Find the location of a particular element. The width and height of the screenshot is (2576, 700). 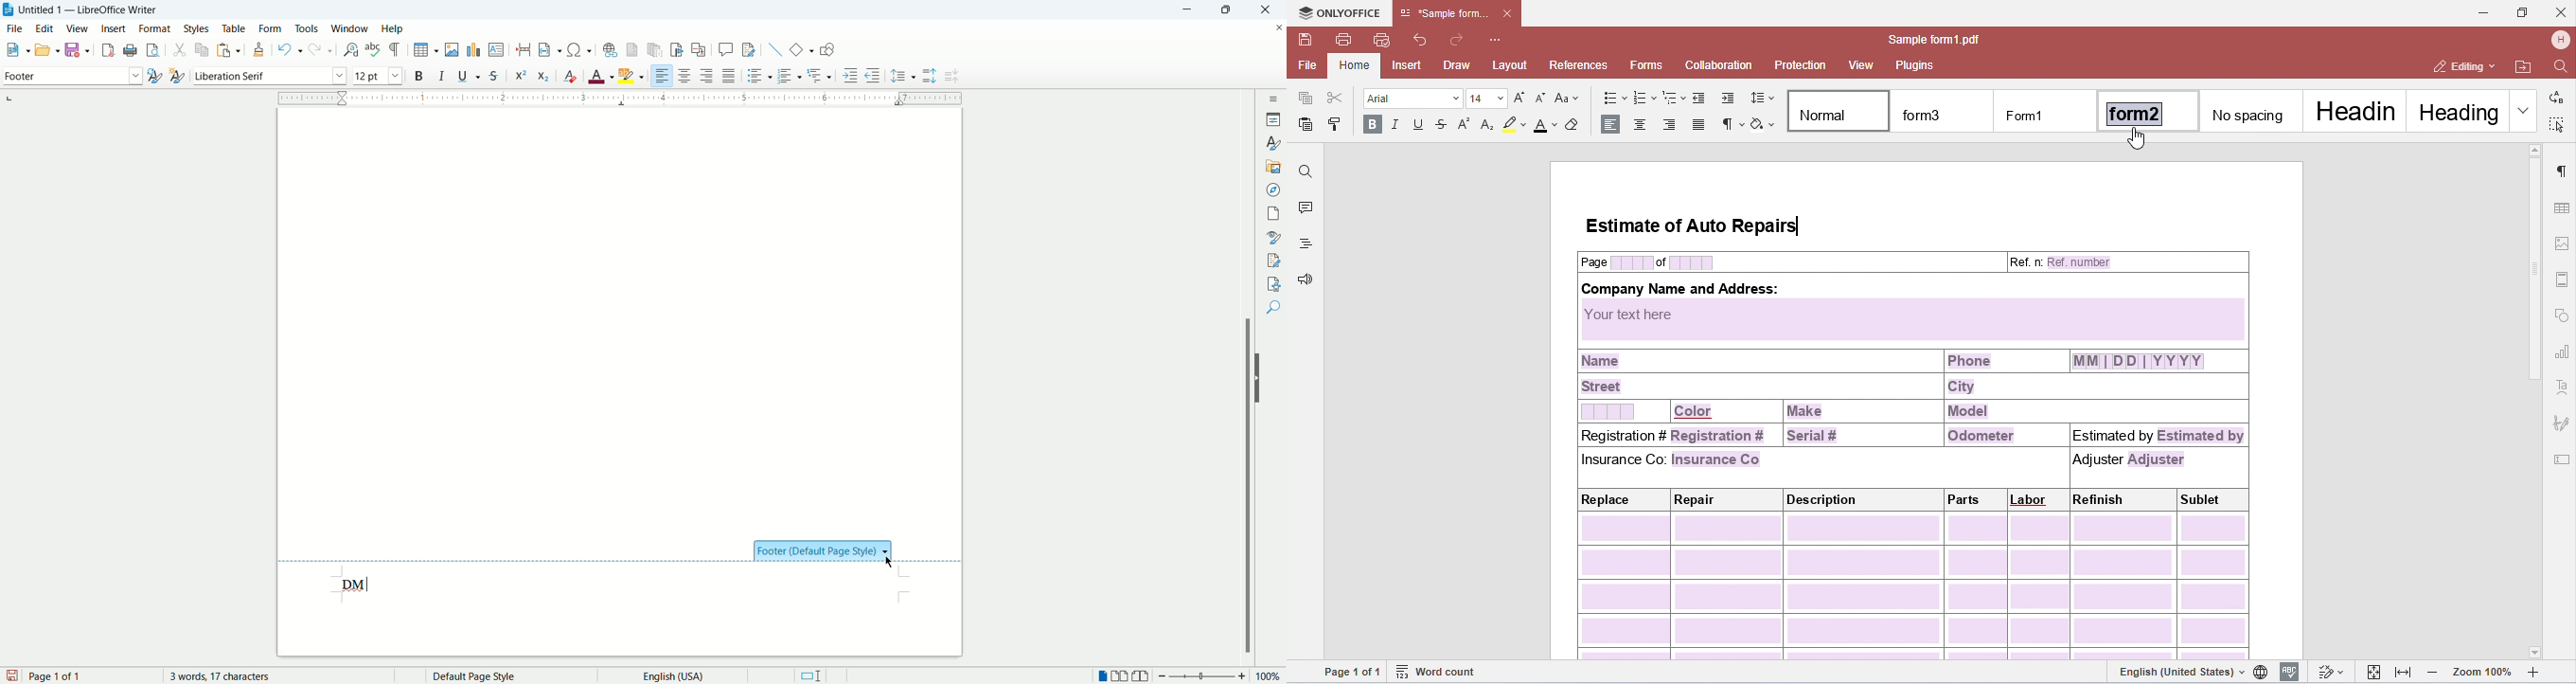

align left is located at coordinates (663, 76).